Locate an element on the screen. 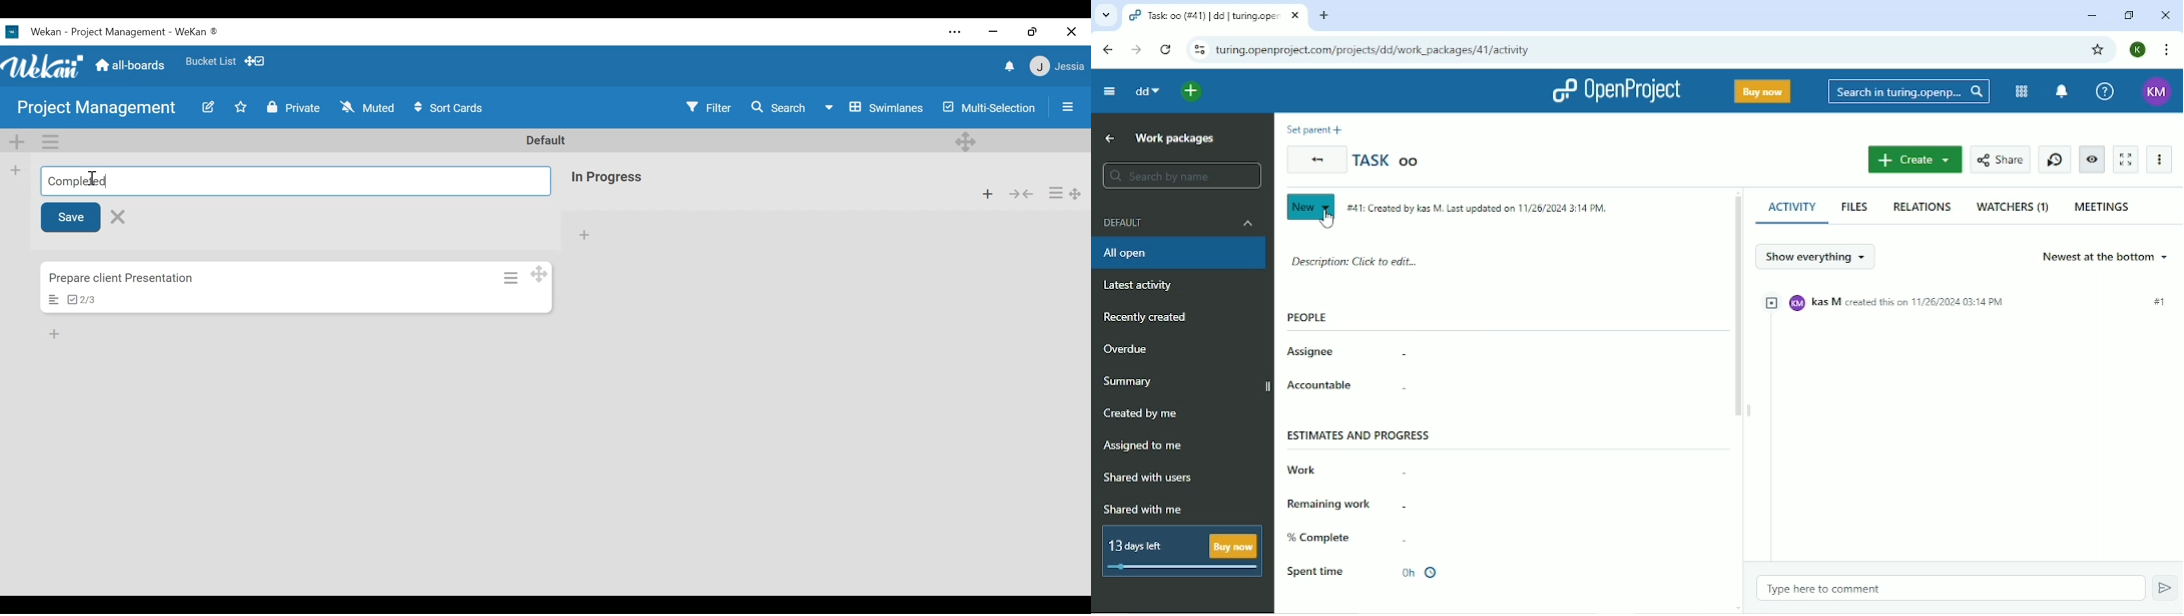 This screenshot has width=2184, height=616. task:oo(#41)|turing.openproject.com is located at coordinates (1213, 16).